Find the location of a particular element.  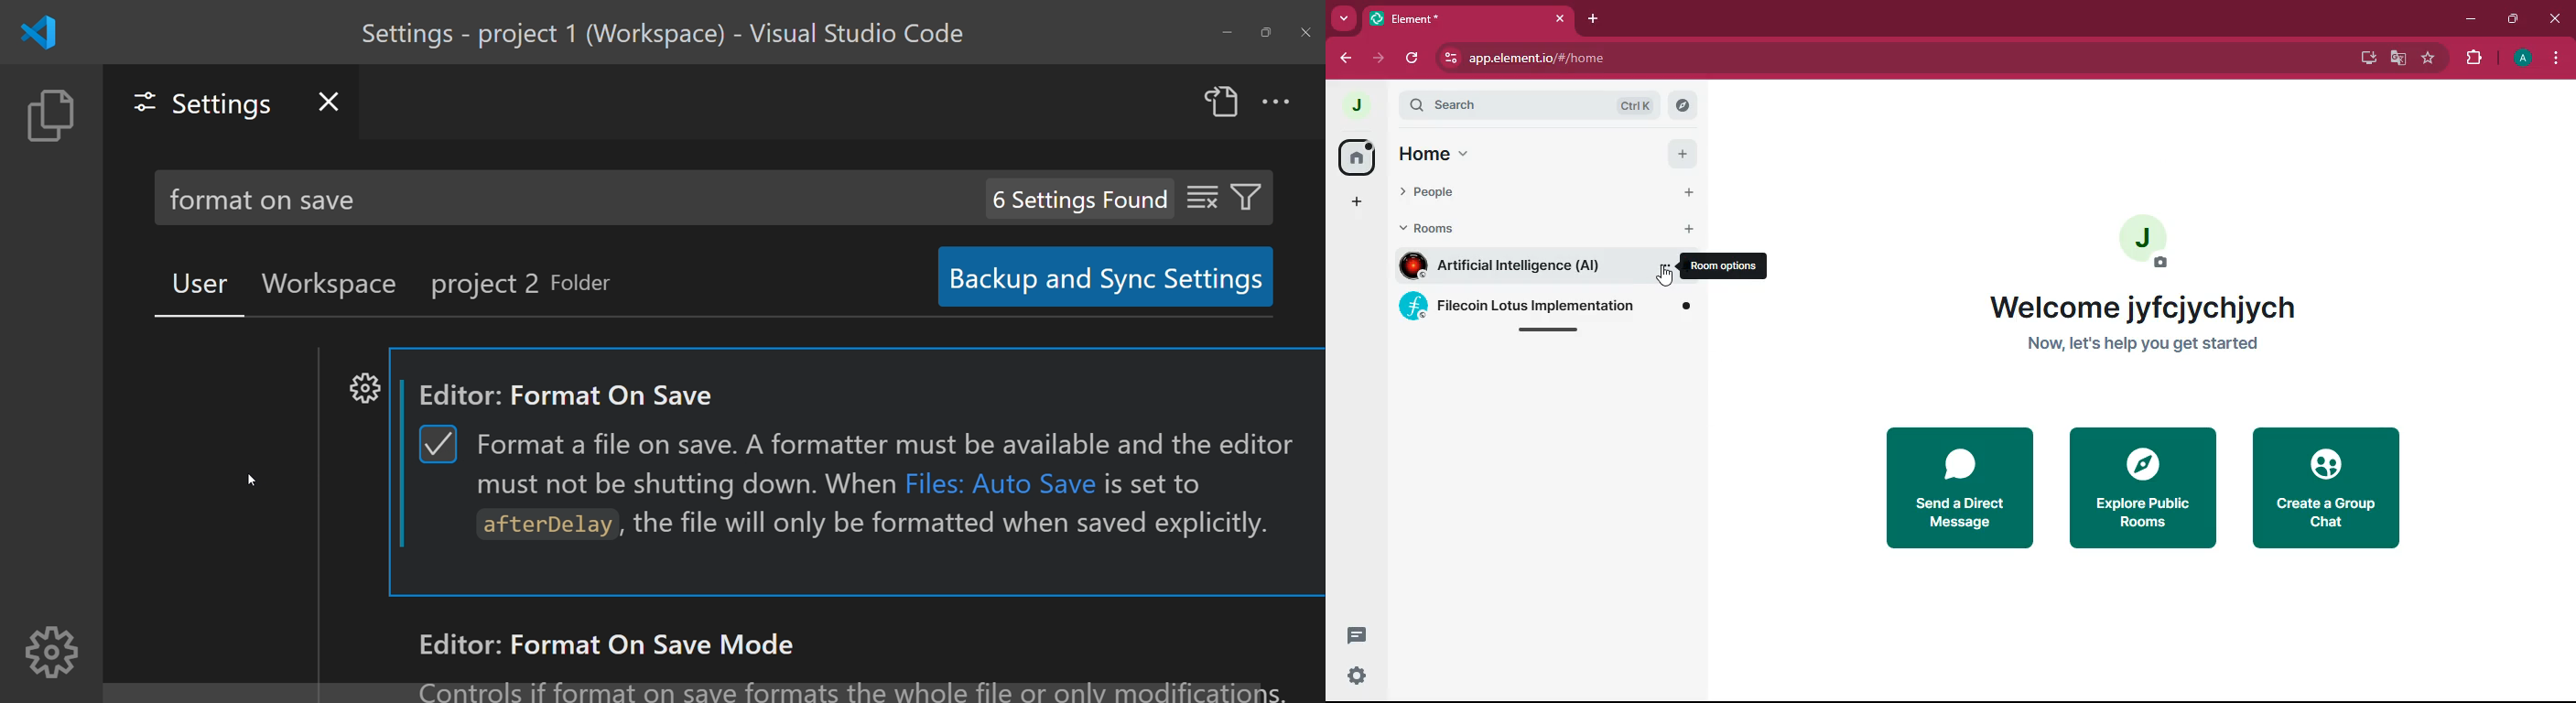

forward is located at coordinates (1380, 58).